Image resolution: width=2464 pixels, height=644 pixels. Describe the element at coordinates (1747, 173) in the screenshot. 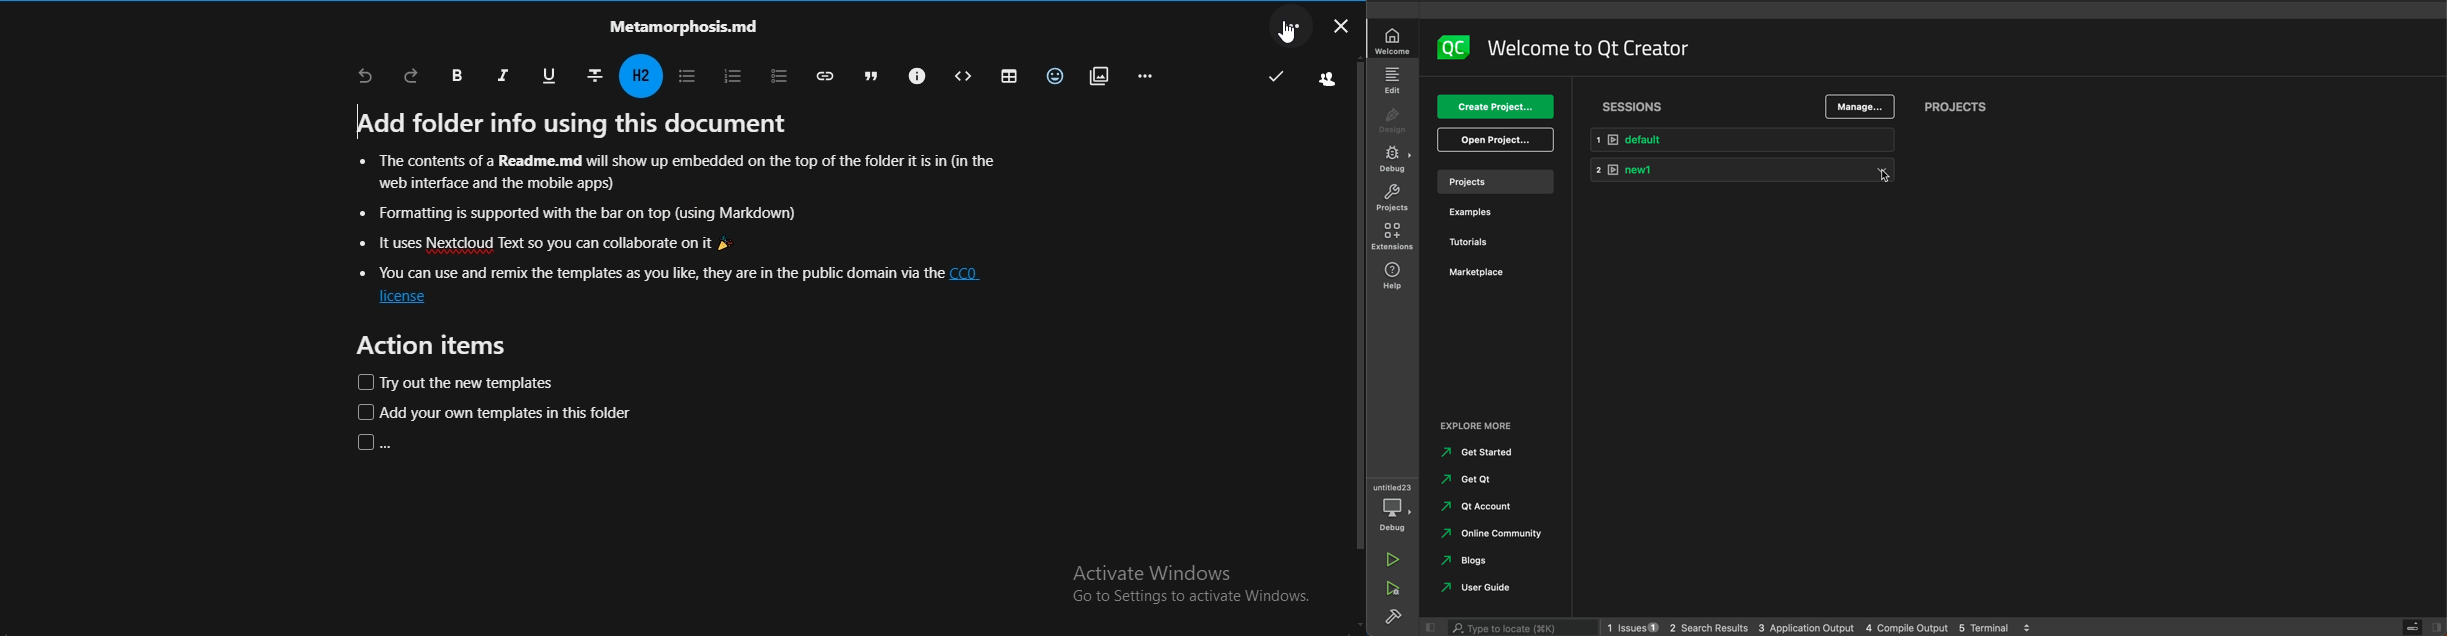

I see `NEW` at that location.